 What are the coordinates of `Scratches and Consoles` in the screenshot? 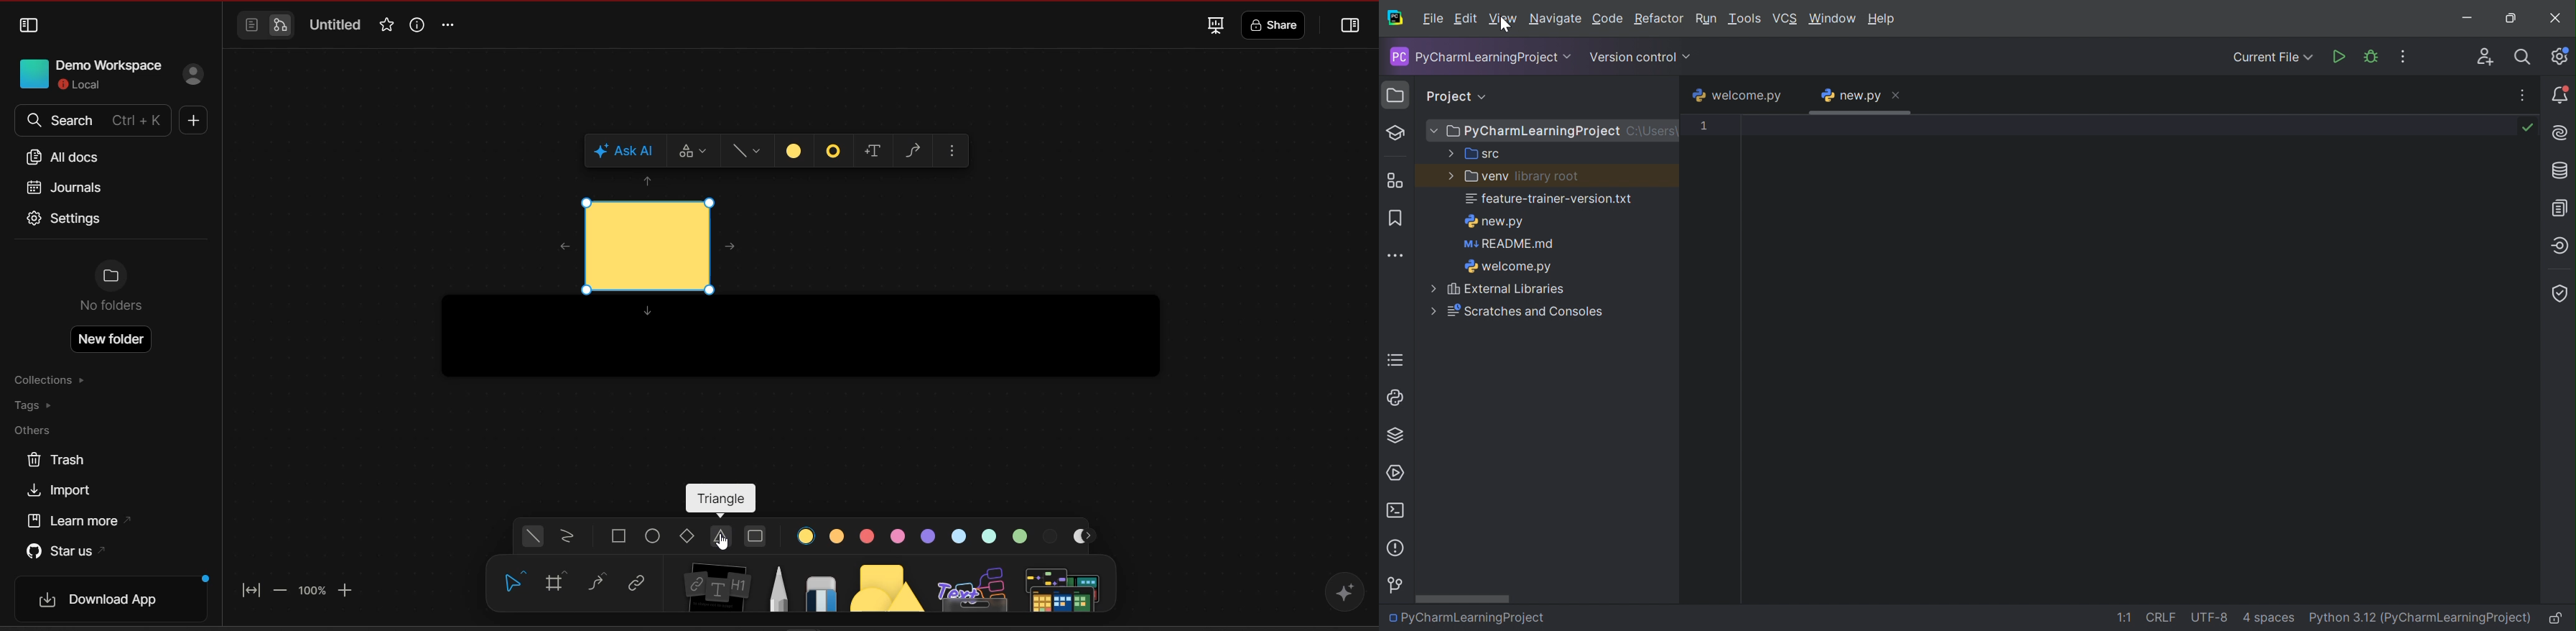 It's located at (1512, 311).